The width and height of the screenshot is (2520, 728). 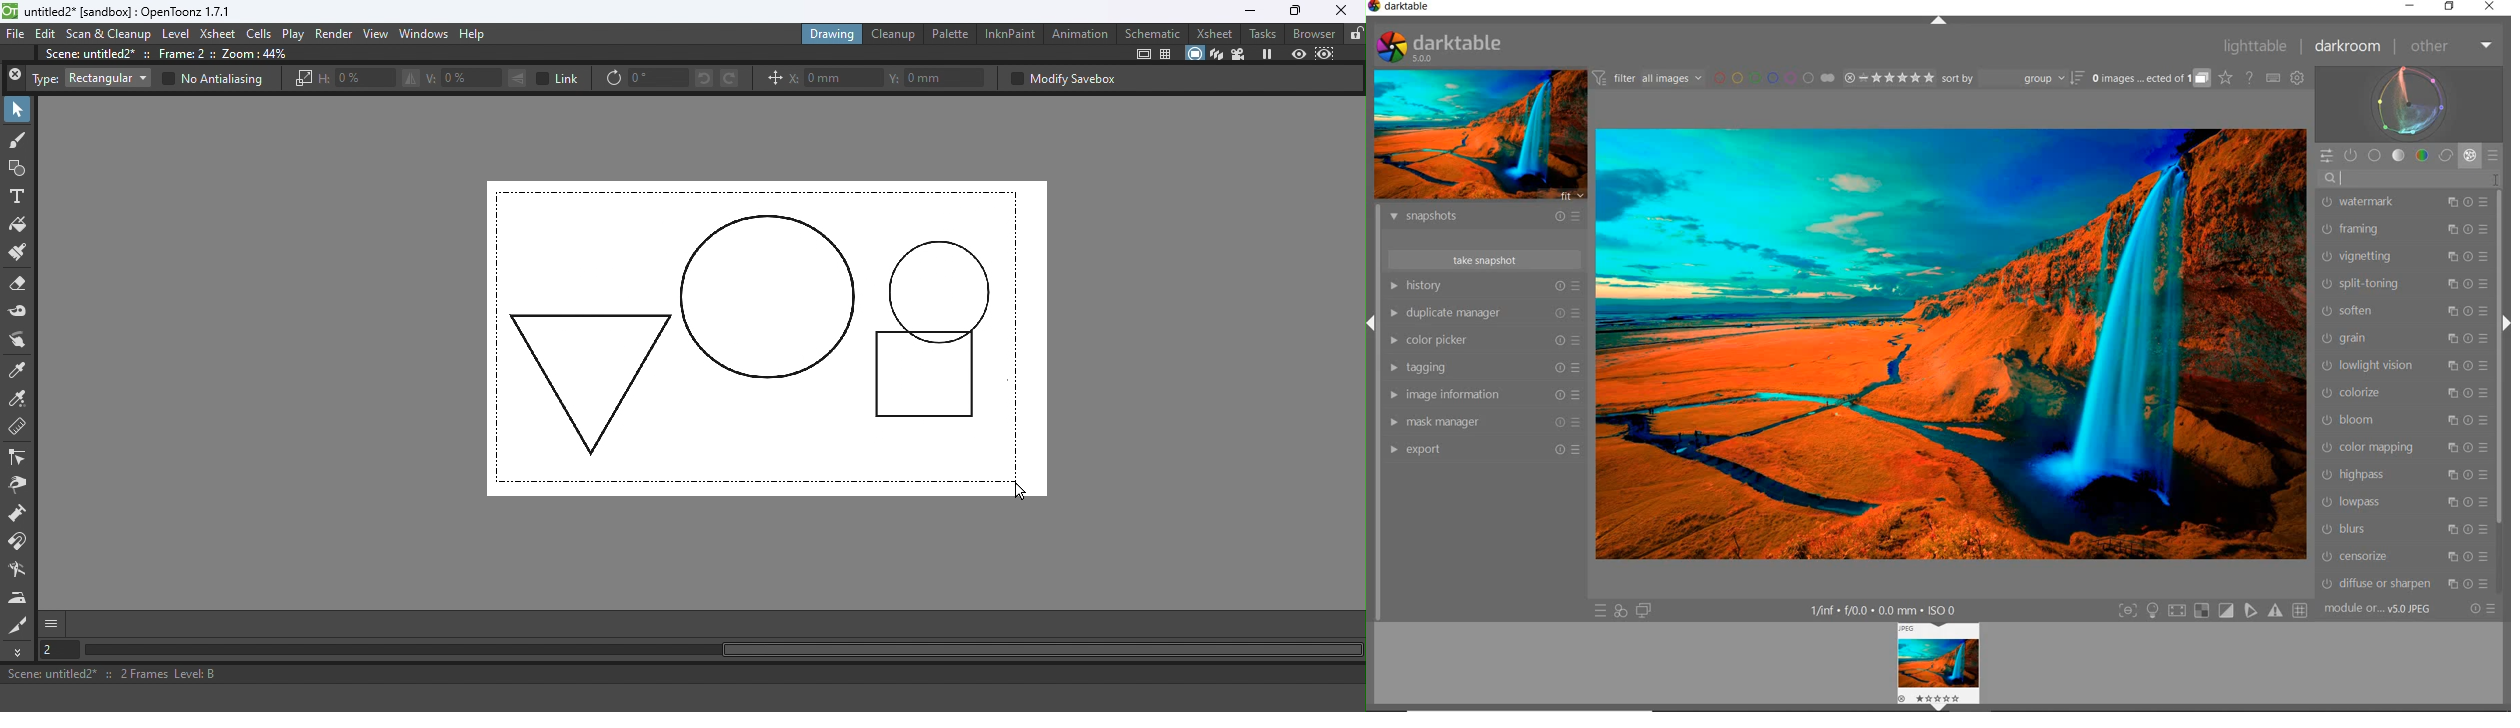 What do you see at coordinates (681, 675) in the screenshot?
I see `Scene: untitled2* :: 2 Frames Level: B` at bounding box center [681, 675].